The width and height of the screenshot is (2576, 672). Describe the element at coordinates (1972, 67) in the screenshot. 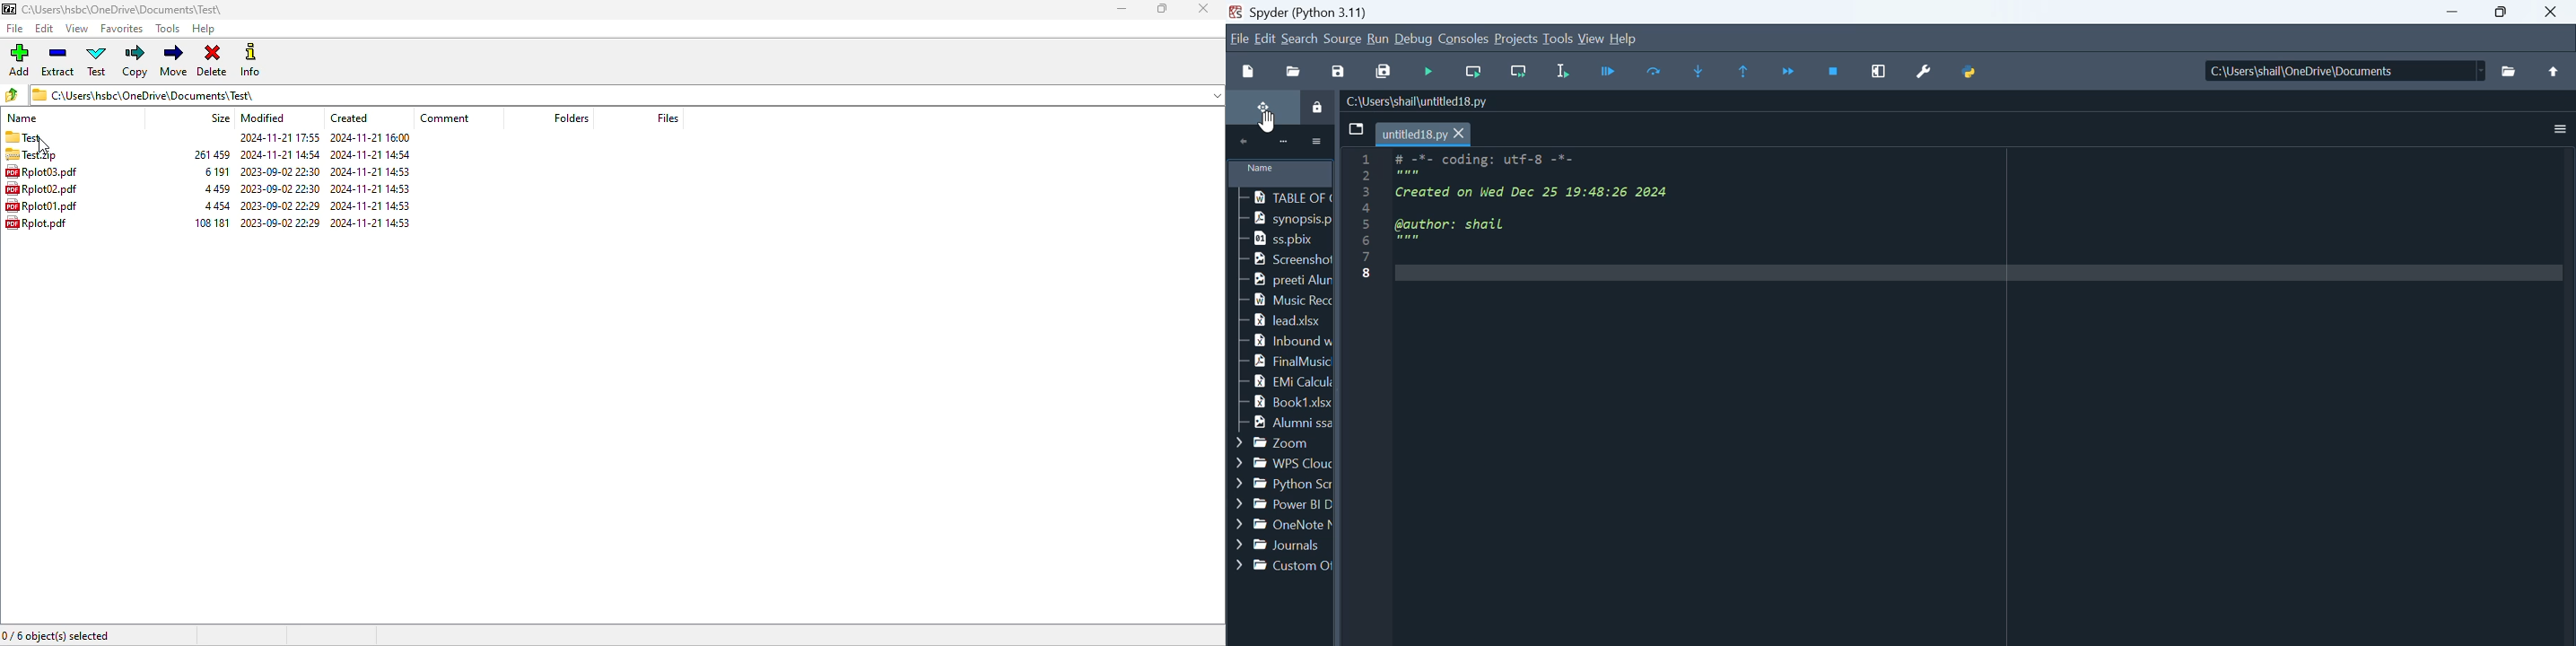

I see `Python path manager` at that location.